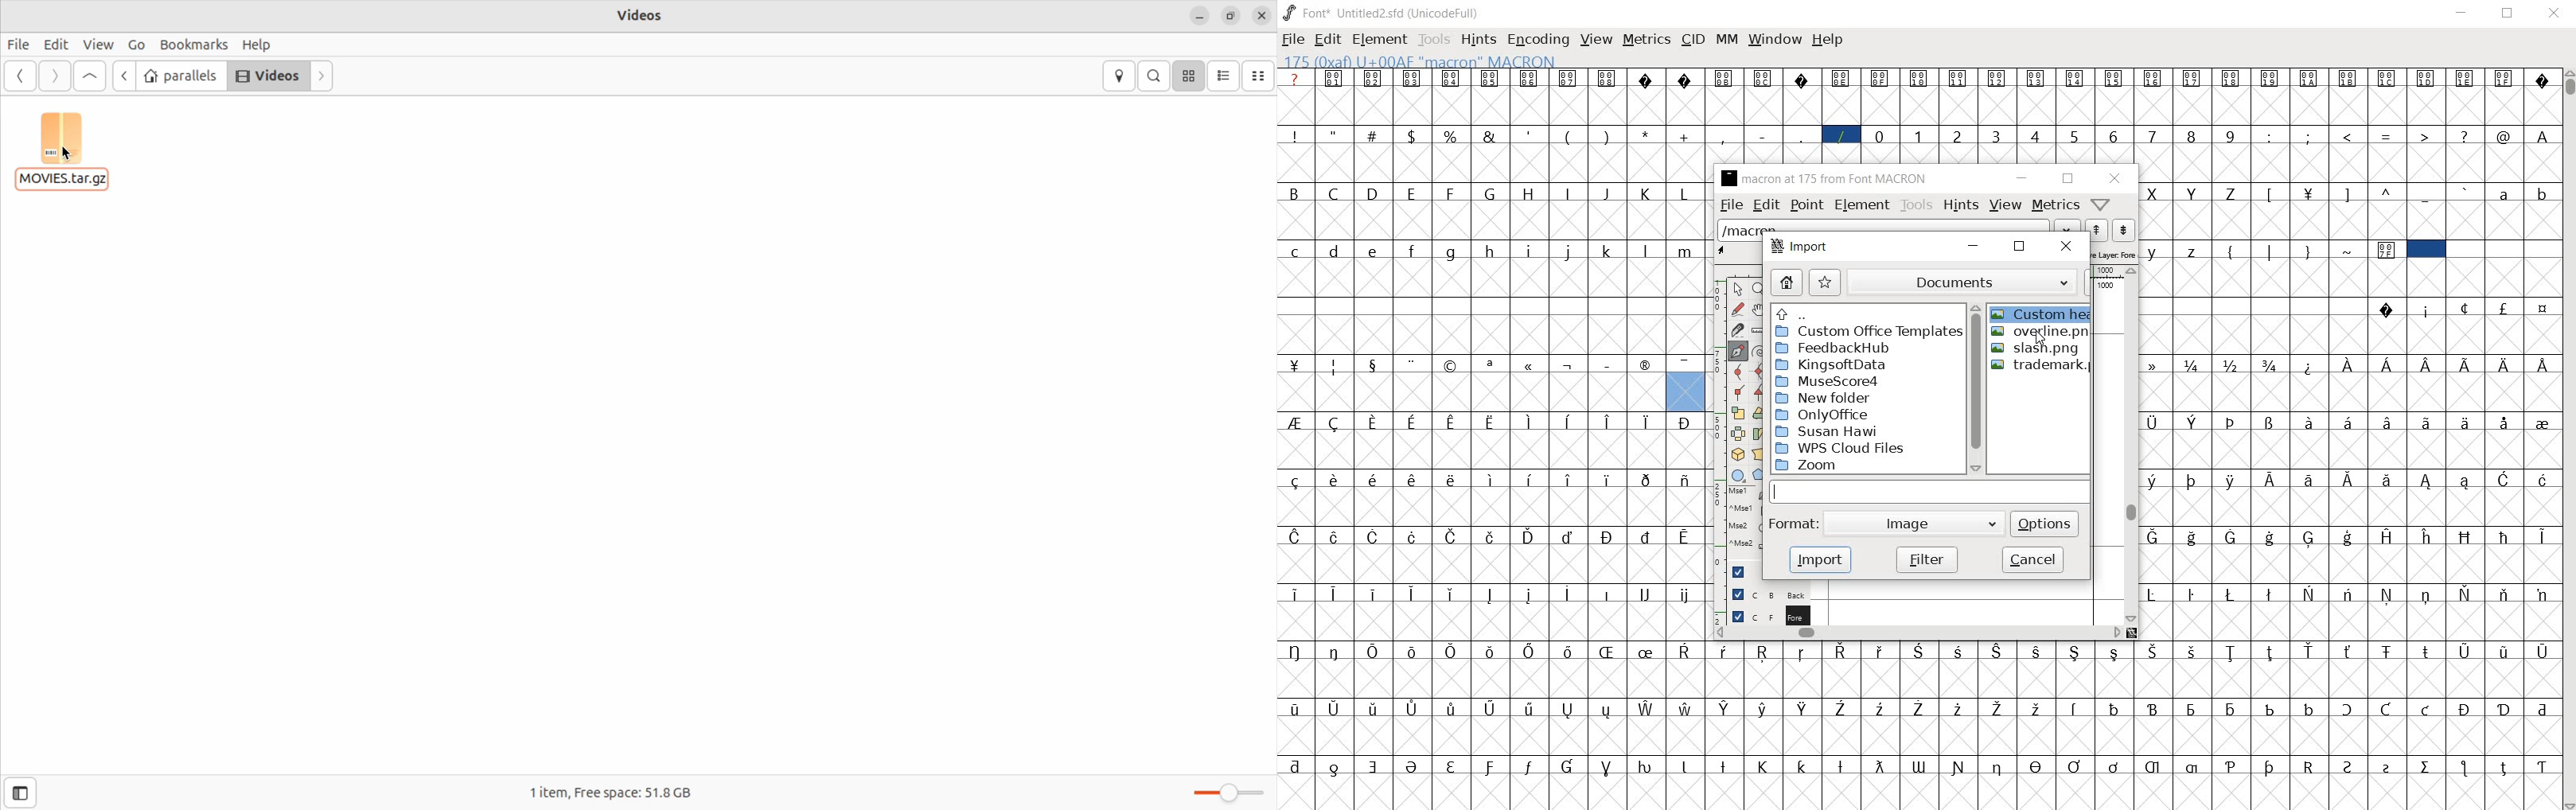 Image resolution: width=2576 pixels, height=812 pixels. Describe the element at coordinates (1381, 40) in the screenshot. I see `element` at that location.